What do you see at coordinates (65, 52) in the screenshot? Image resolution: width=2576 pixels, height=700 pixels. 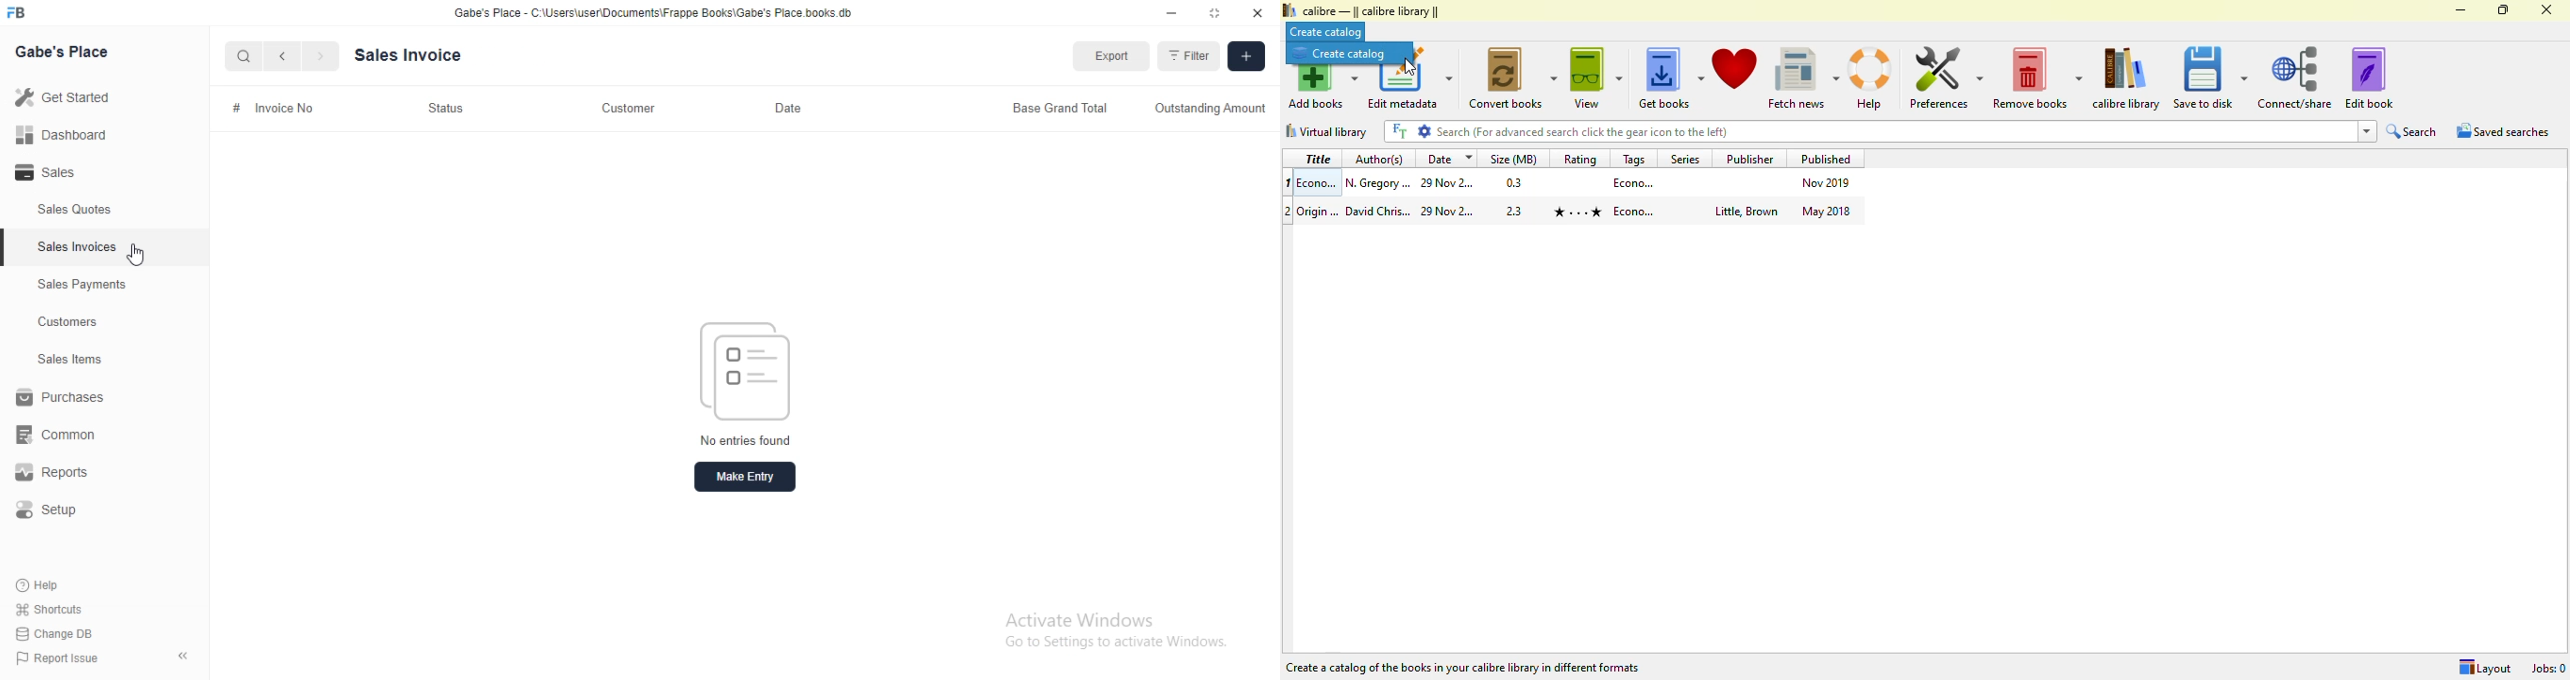 I see `Gabe's Place` at bounding box center [65, 52].